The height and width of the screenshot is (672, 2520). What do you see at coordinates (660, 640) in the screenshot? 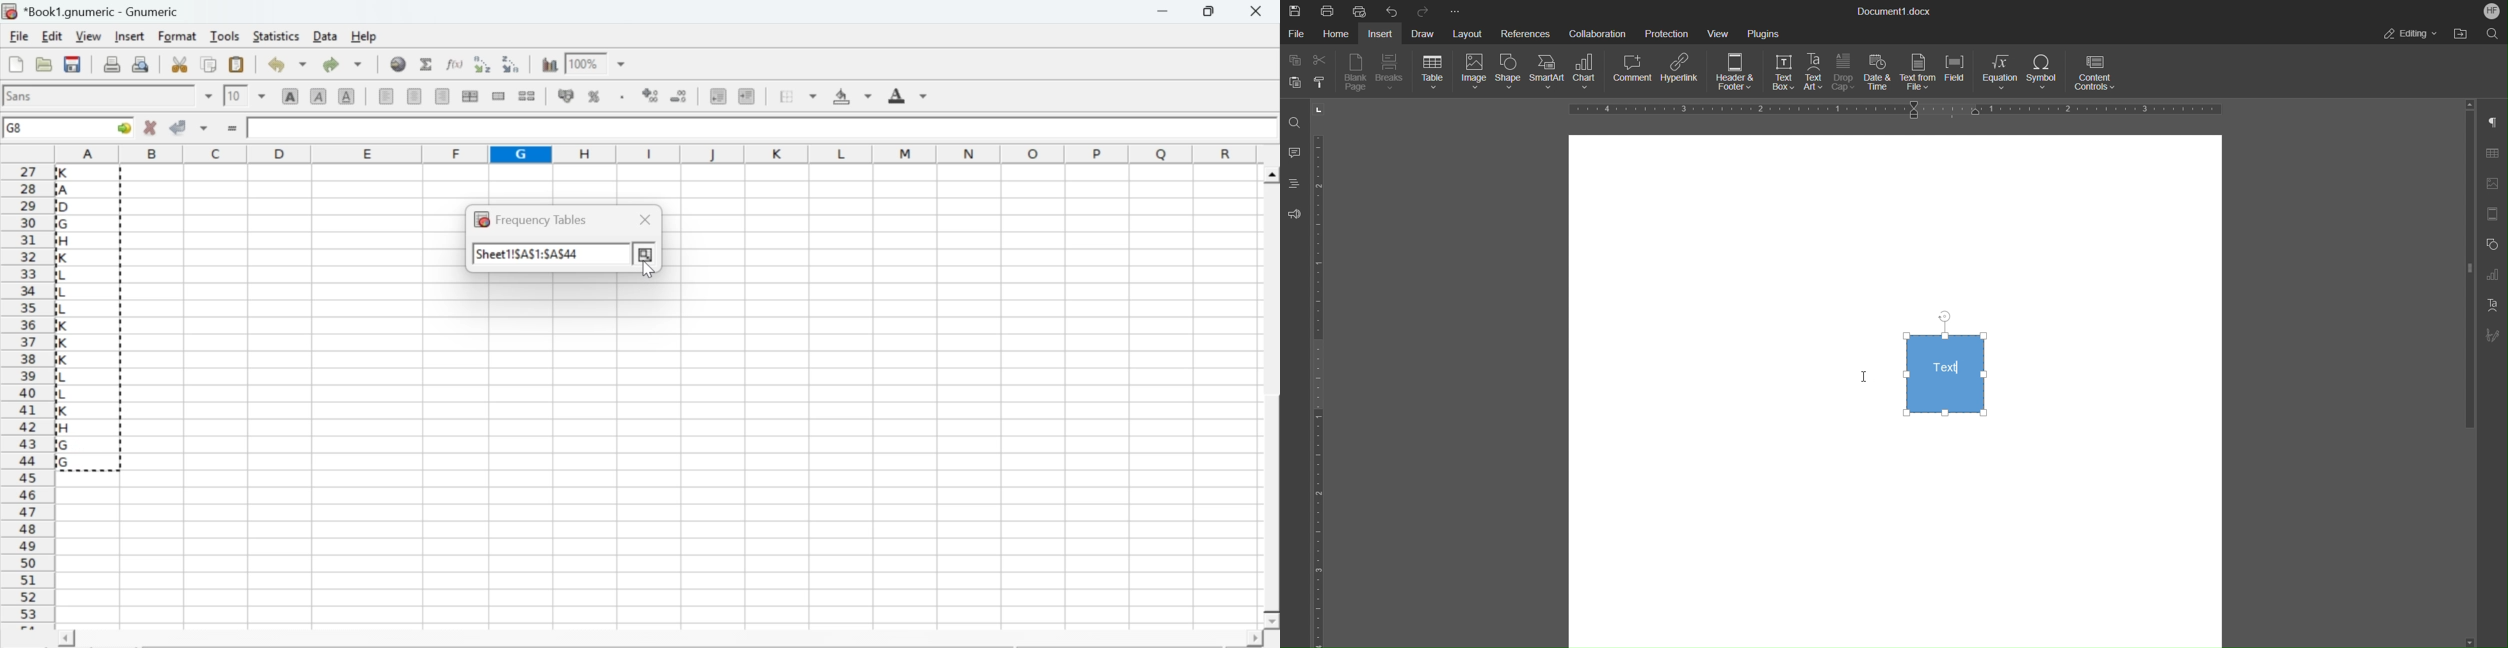
I see `scroll bar` at bounding box center [660, 640].